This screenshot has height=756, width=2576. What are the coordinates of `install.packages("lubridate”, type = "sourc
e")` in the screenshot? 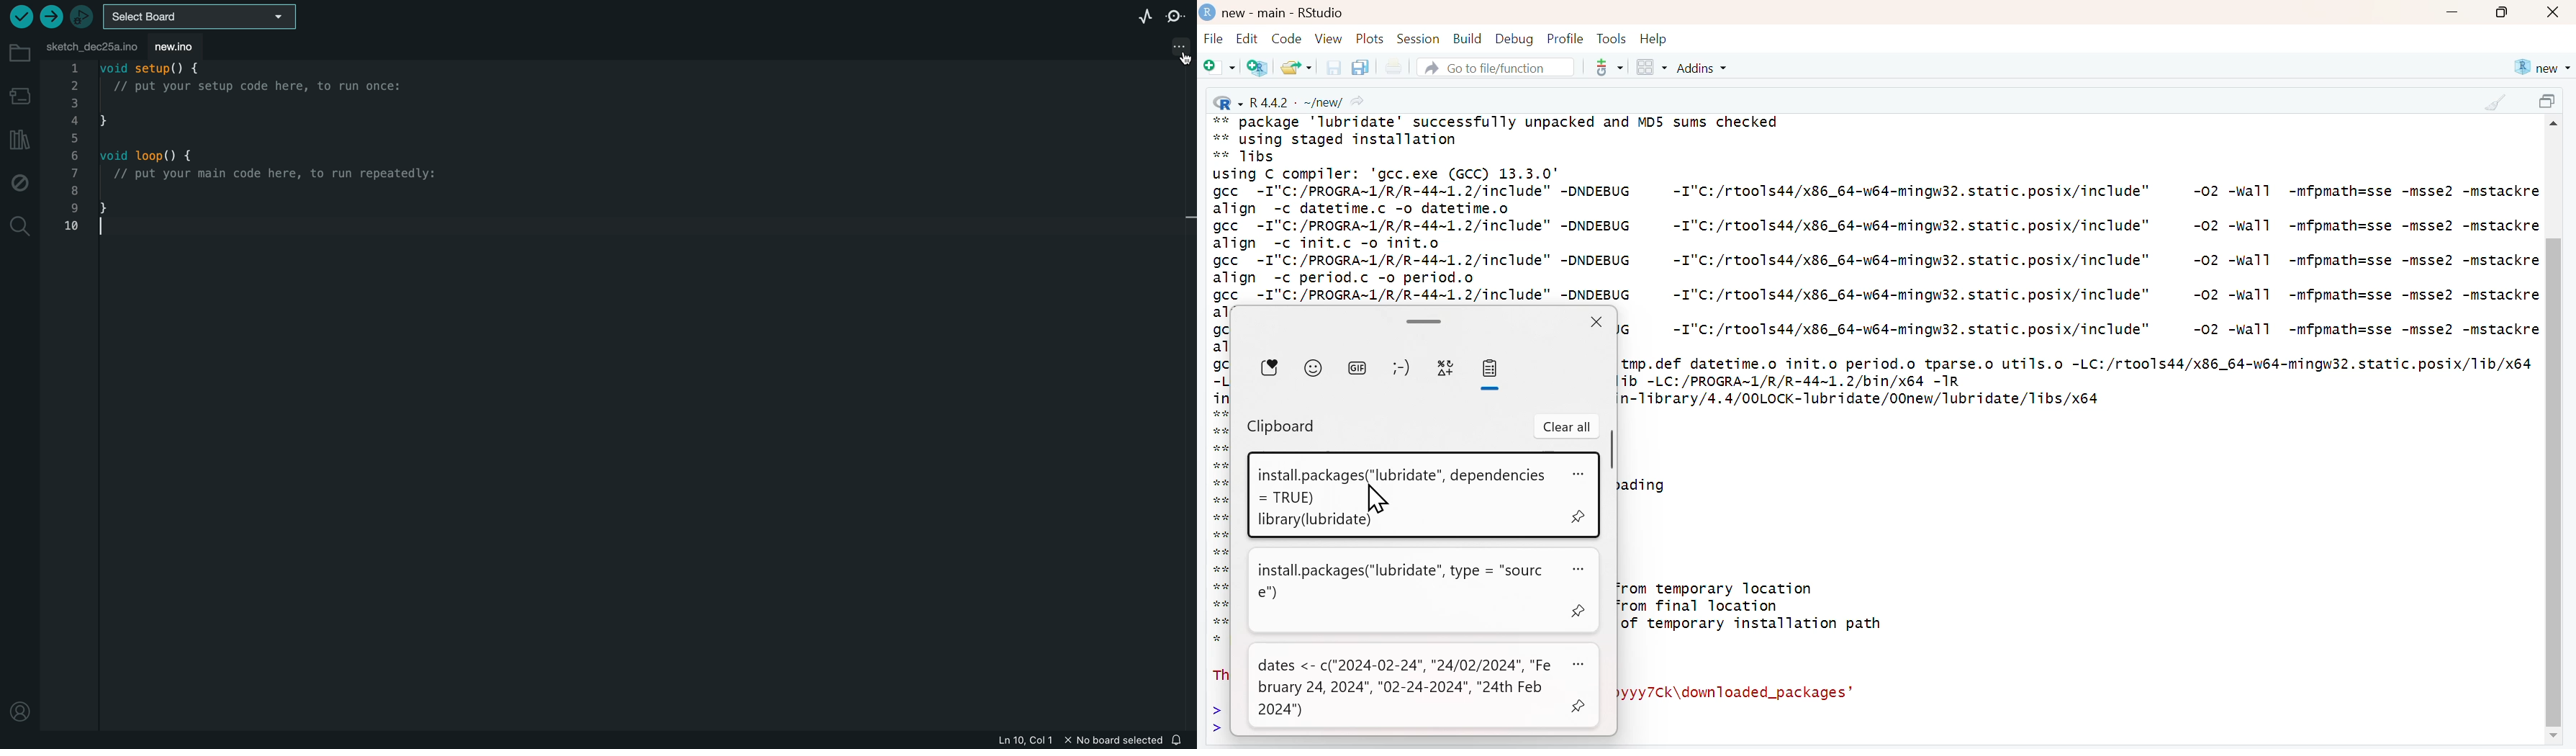 It's located at (1404, 581).